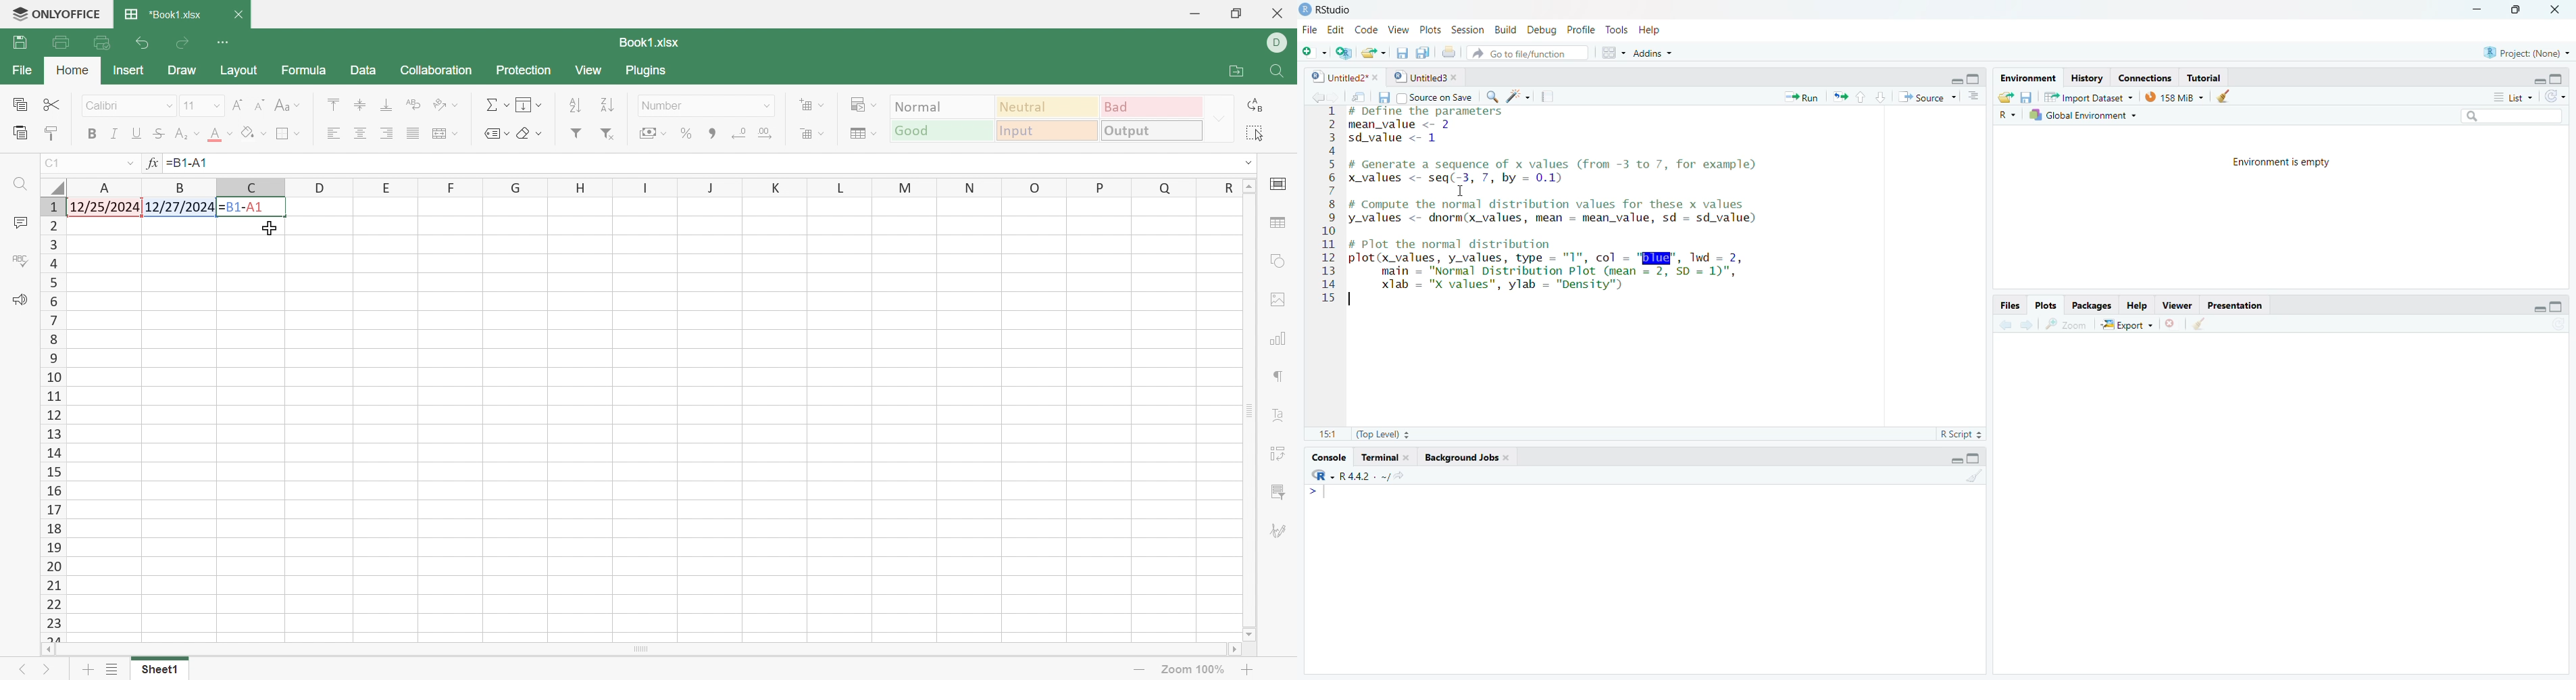 This screenshot has width=2576, height=700. Describe the element at coordinates (51, 165) in the screenshot. I see `C1` at that location.